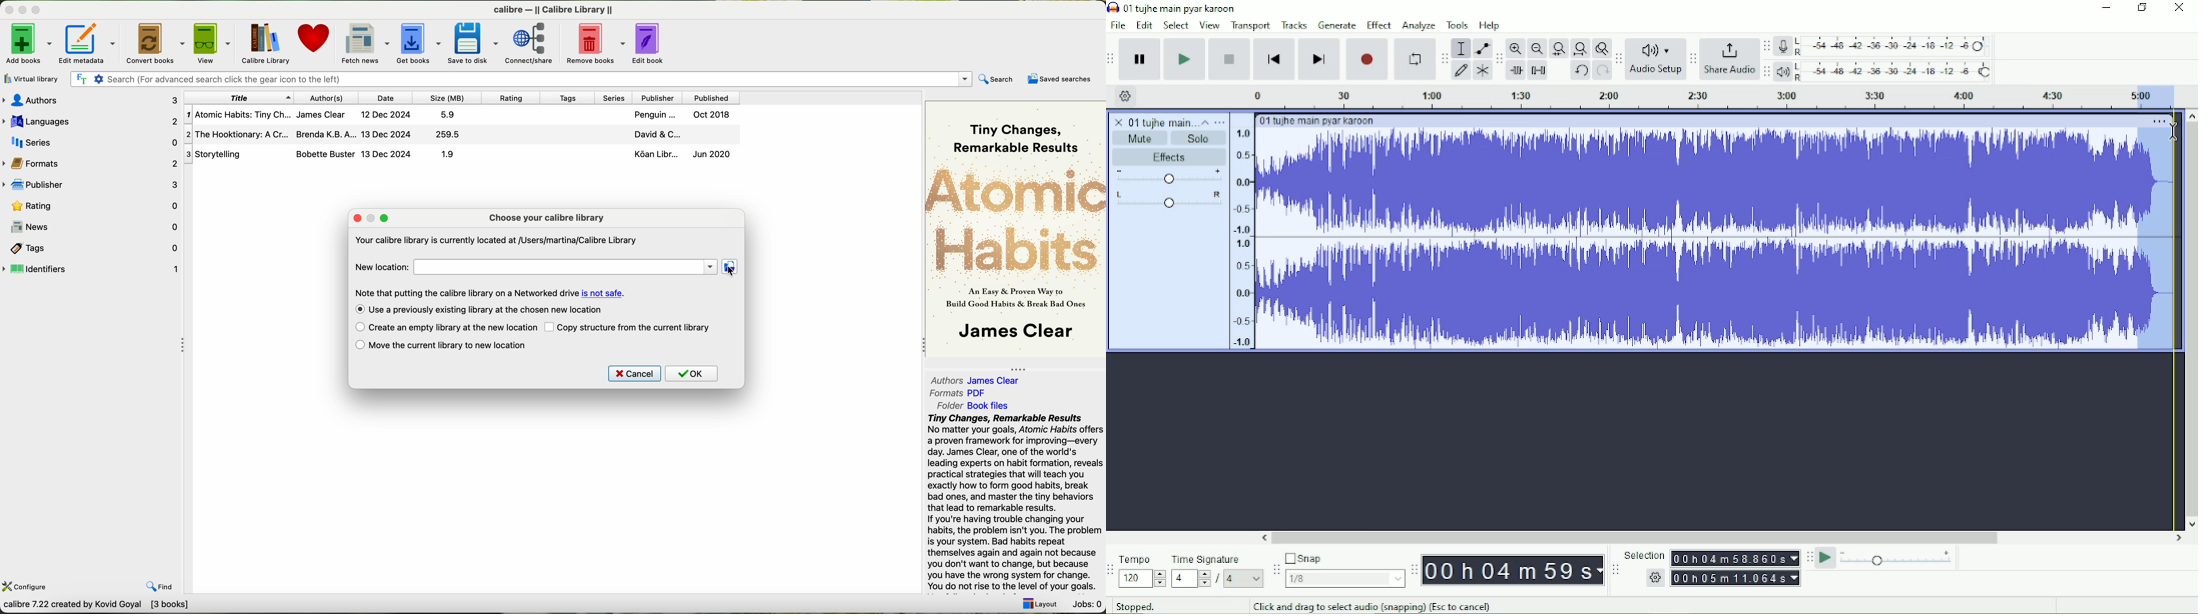 The width and height of the screenshot is (2212, 616). I want to click on Snap, so click(1345, 559).